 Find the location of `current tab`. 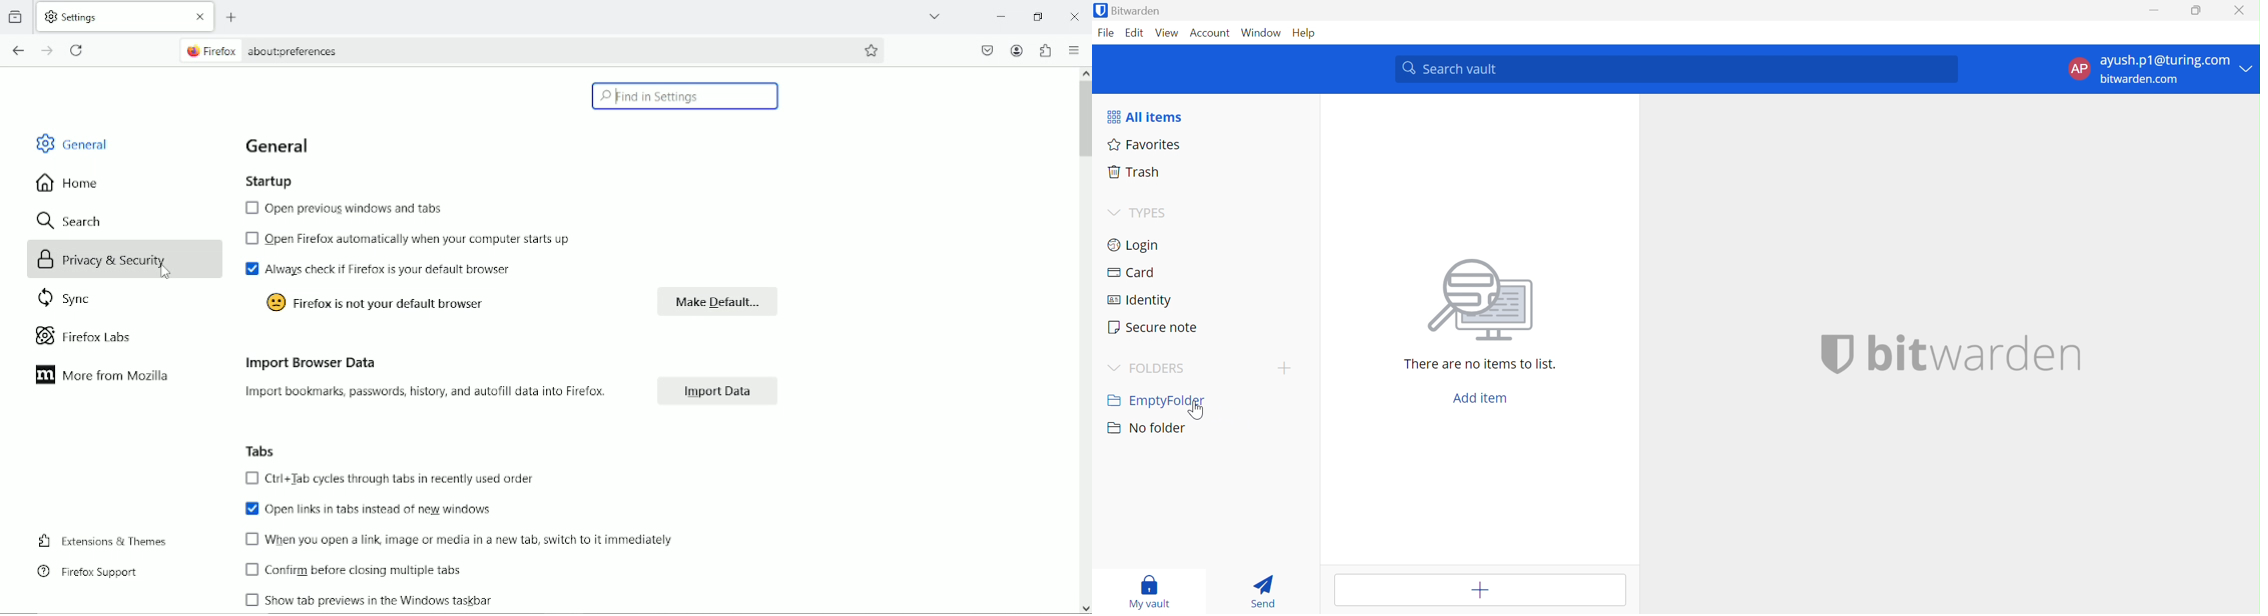

current tab is located at coordinates (111, 17).